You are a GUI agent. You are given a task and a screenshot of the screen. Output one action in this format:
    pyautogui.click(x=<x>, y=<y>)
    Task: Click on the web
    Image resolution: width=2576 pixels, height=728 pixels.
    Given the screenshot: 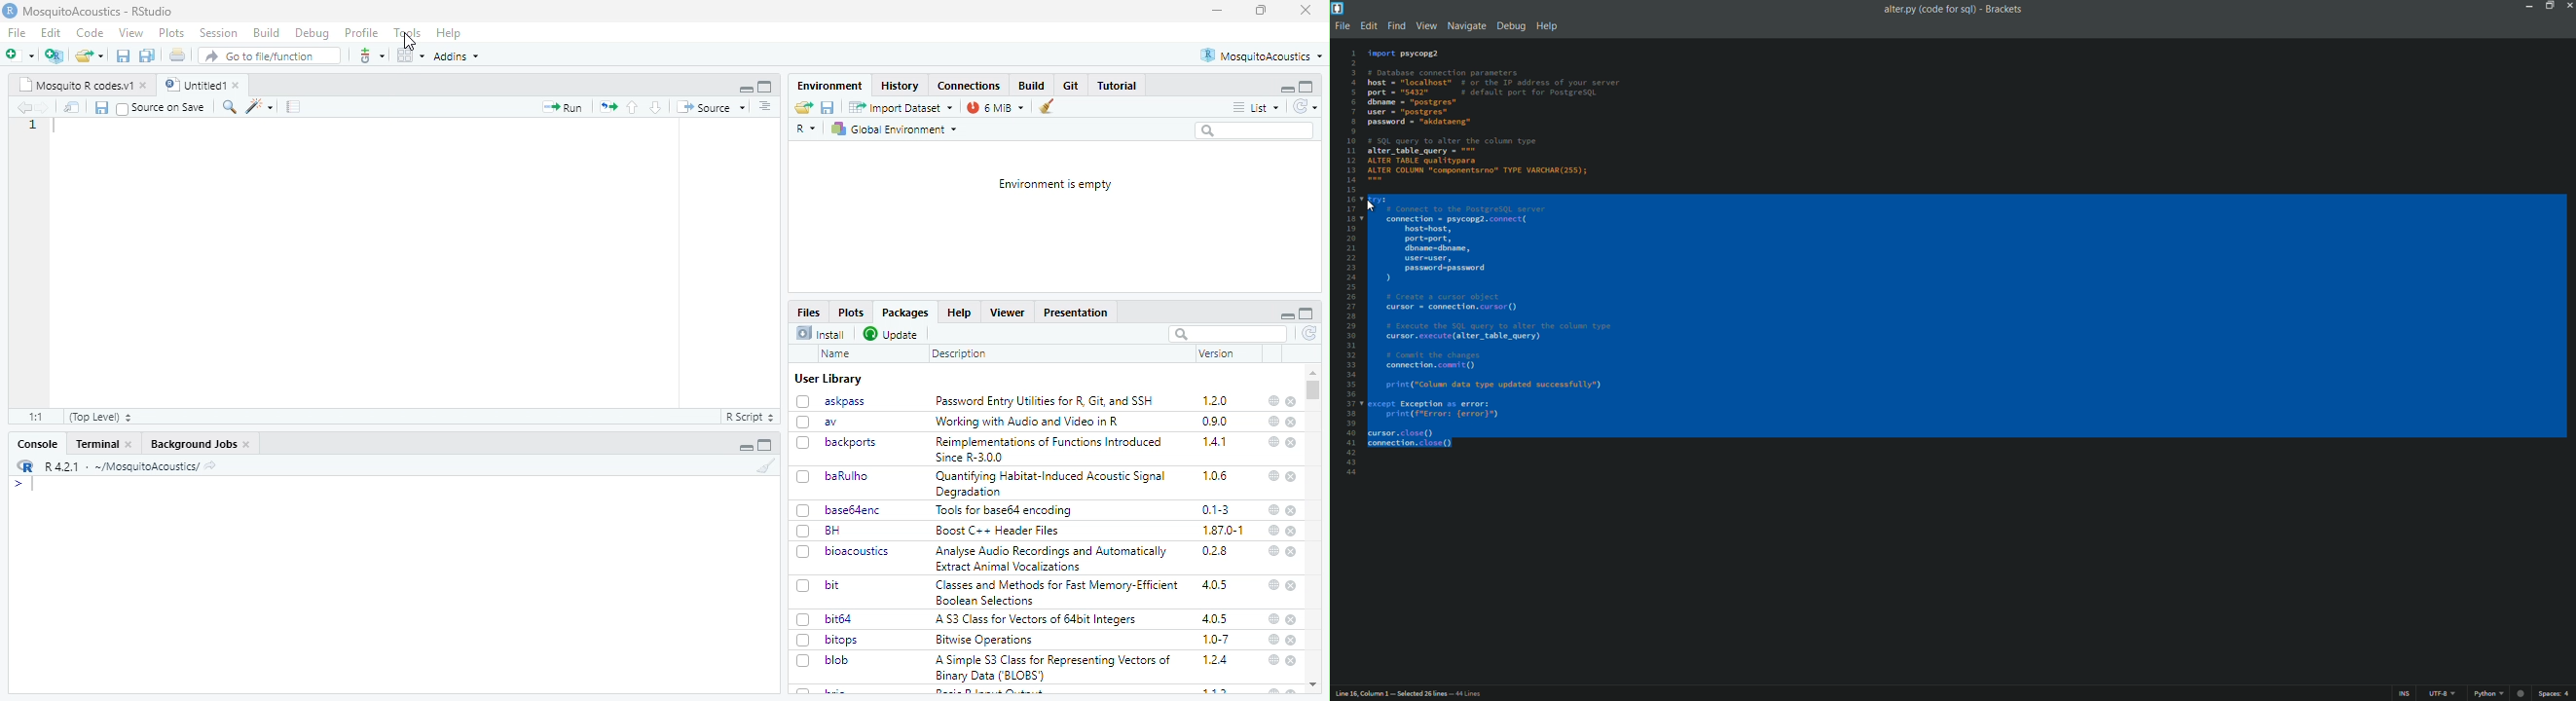 What is the action you would take?
    pyautogui.click(x=1274, y=510)
    